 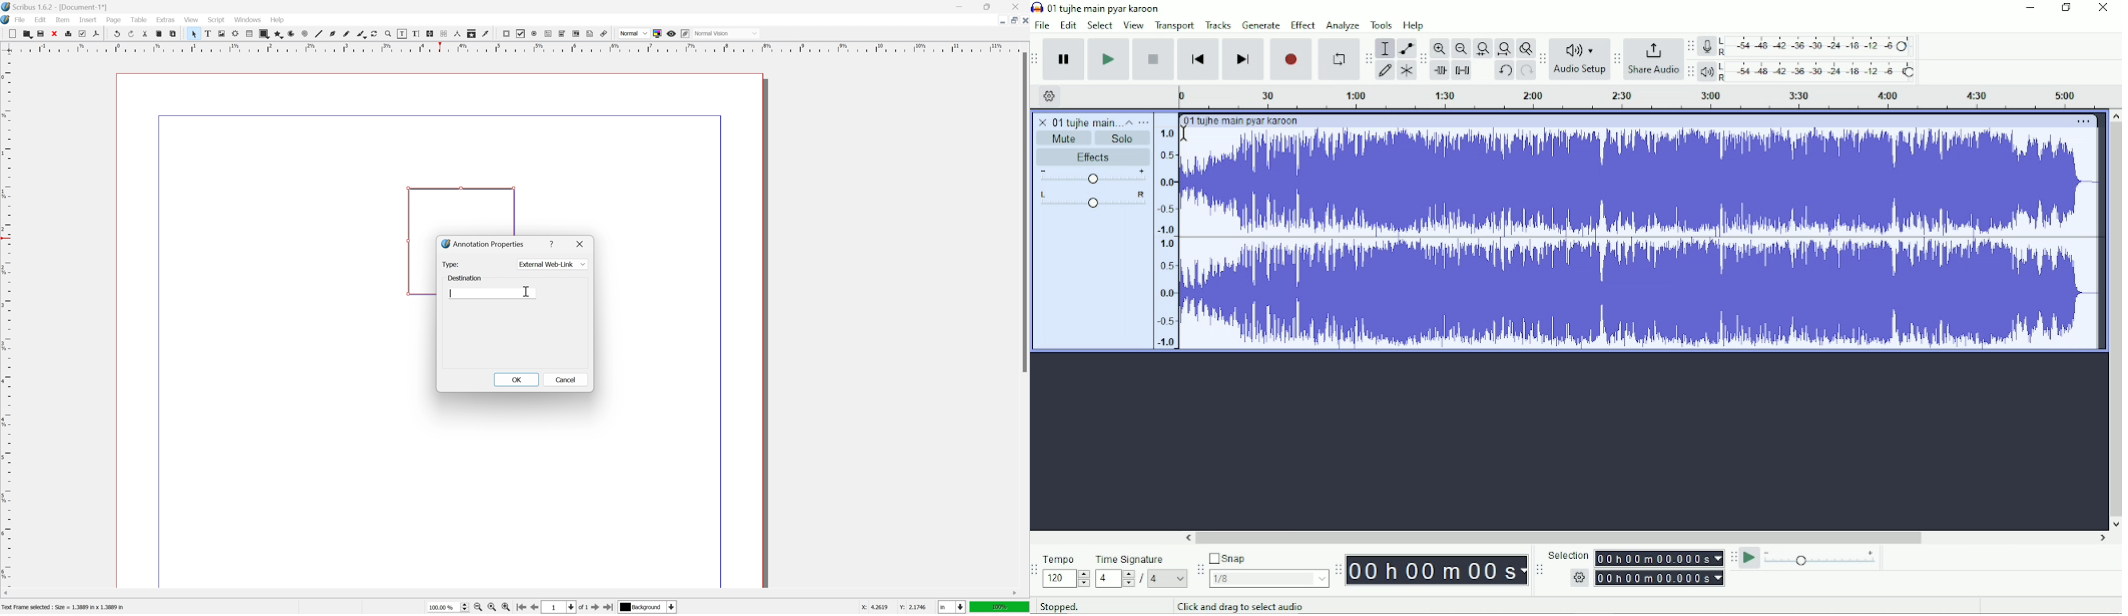 I want to click on Minimize, so click(x=2028, y=8).